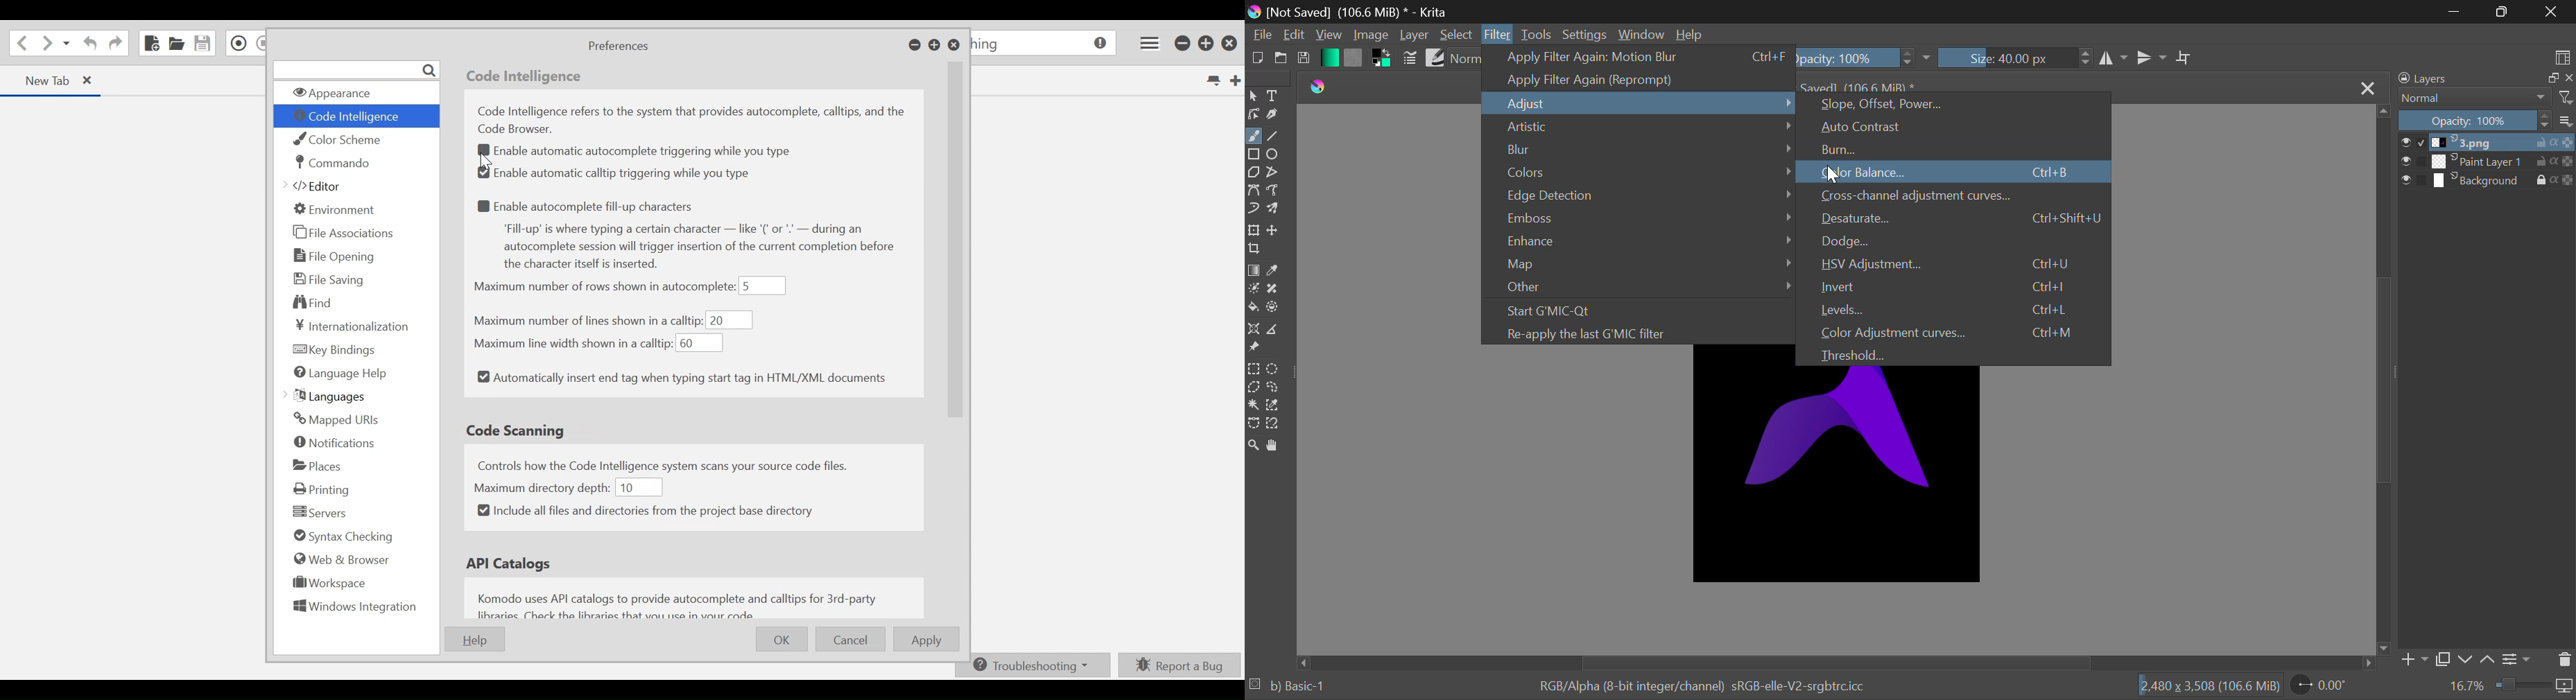 Image resolution: width=2576 pixels, height=700 pixels. What do you see at coordinates (682, 379) in the screenshot?
I see `Automatically insert end tag when typing start tag in HTML/XML documents` at bounding box center [682, 379].